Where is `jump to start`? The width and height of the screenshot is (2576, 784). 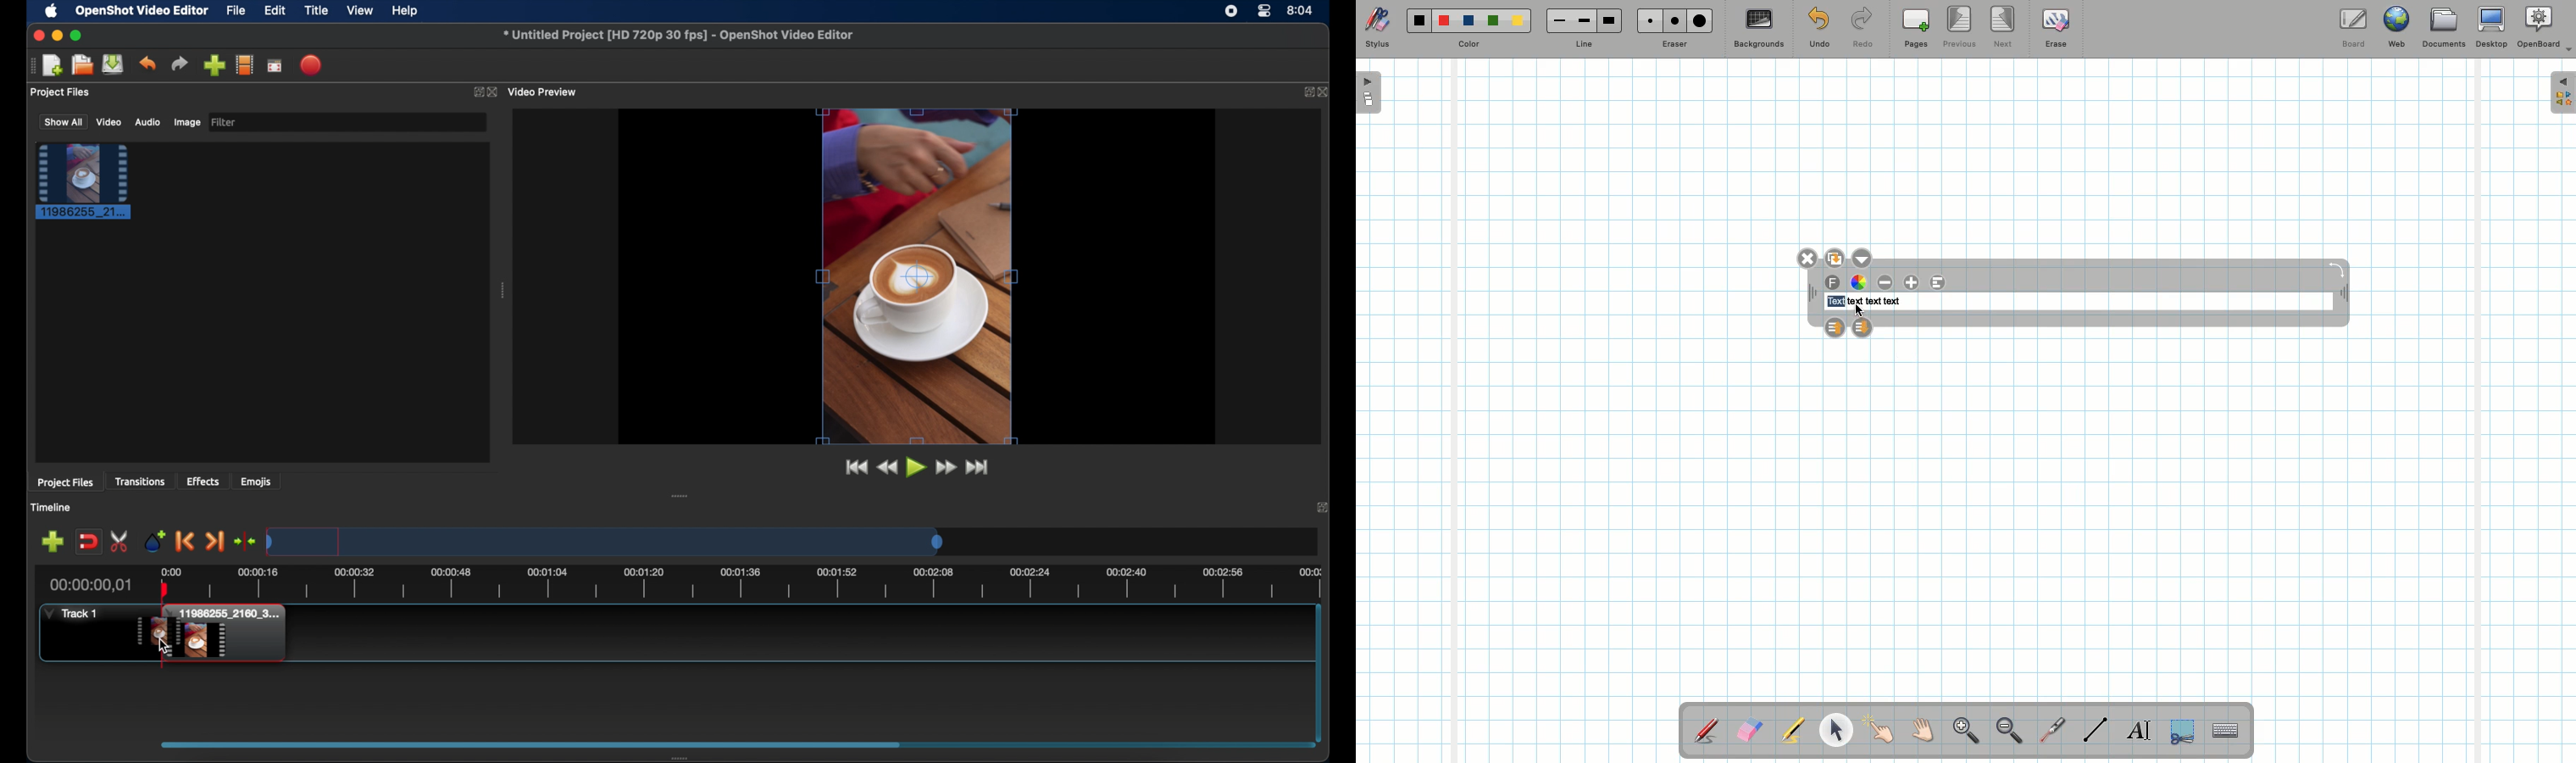
jump to start is located at coordinates (856, 467).